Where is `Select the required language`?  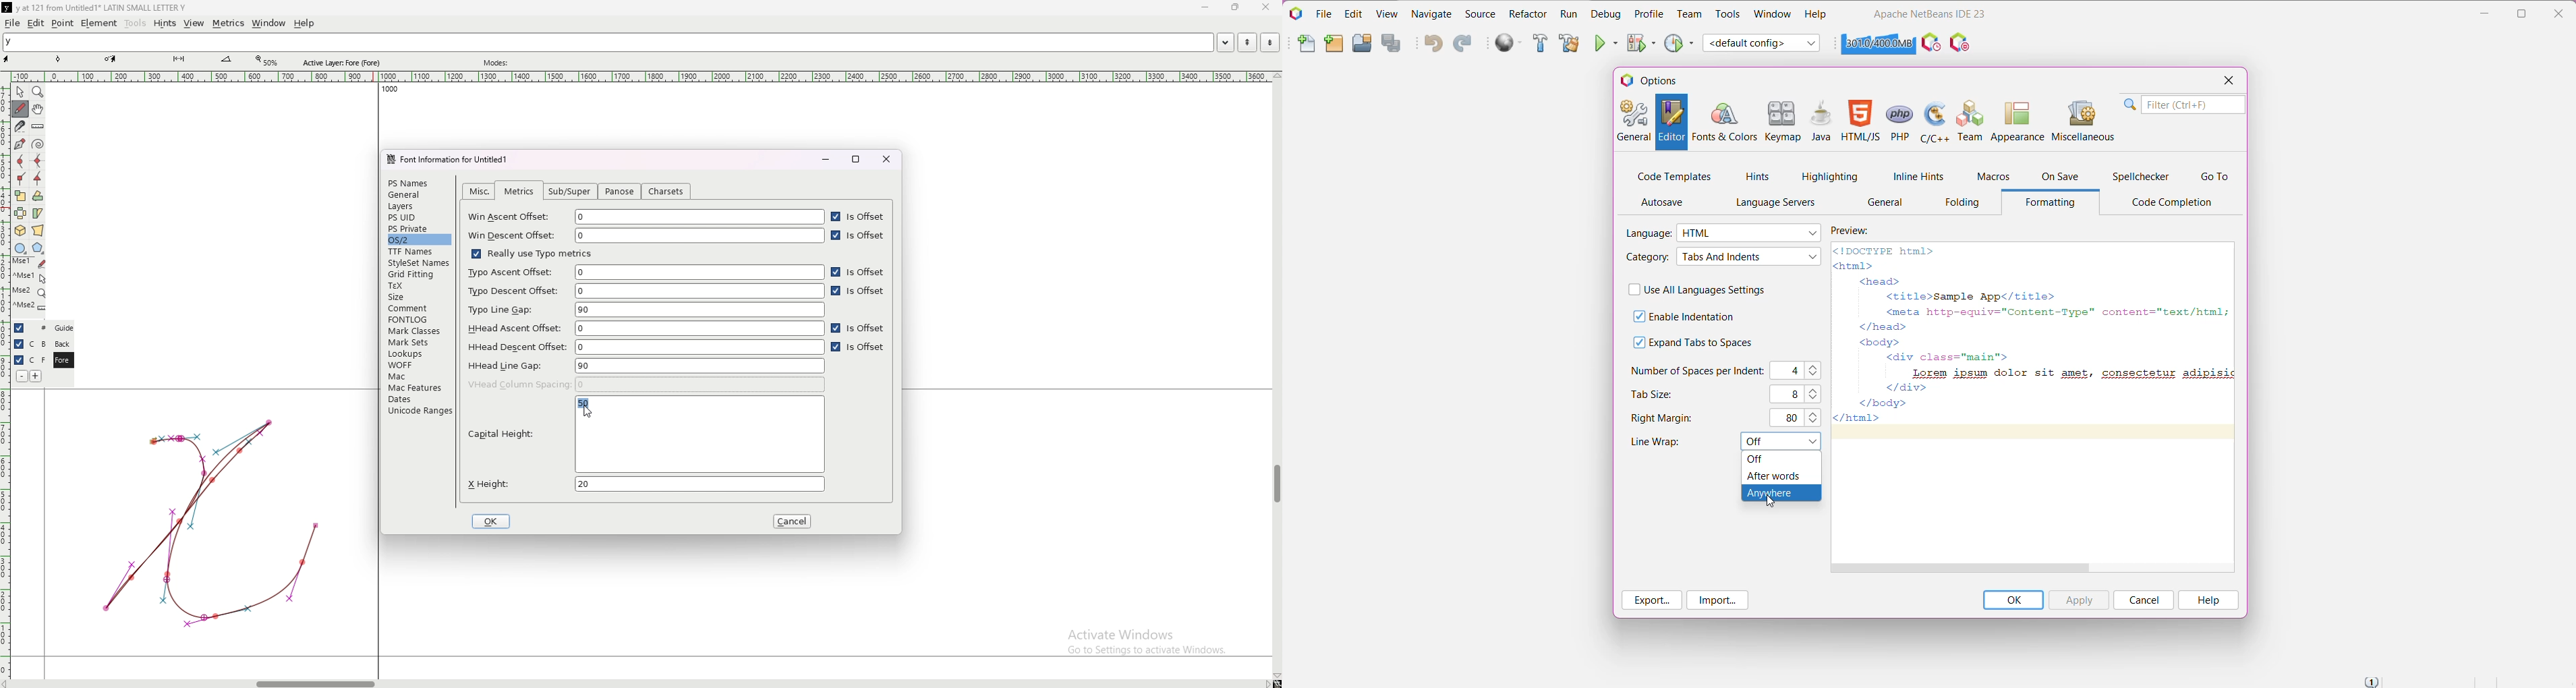 Select the required language is located at coordinates (1750, 233).